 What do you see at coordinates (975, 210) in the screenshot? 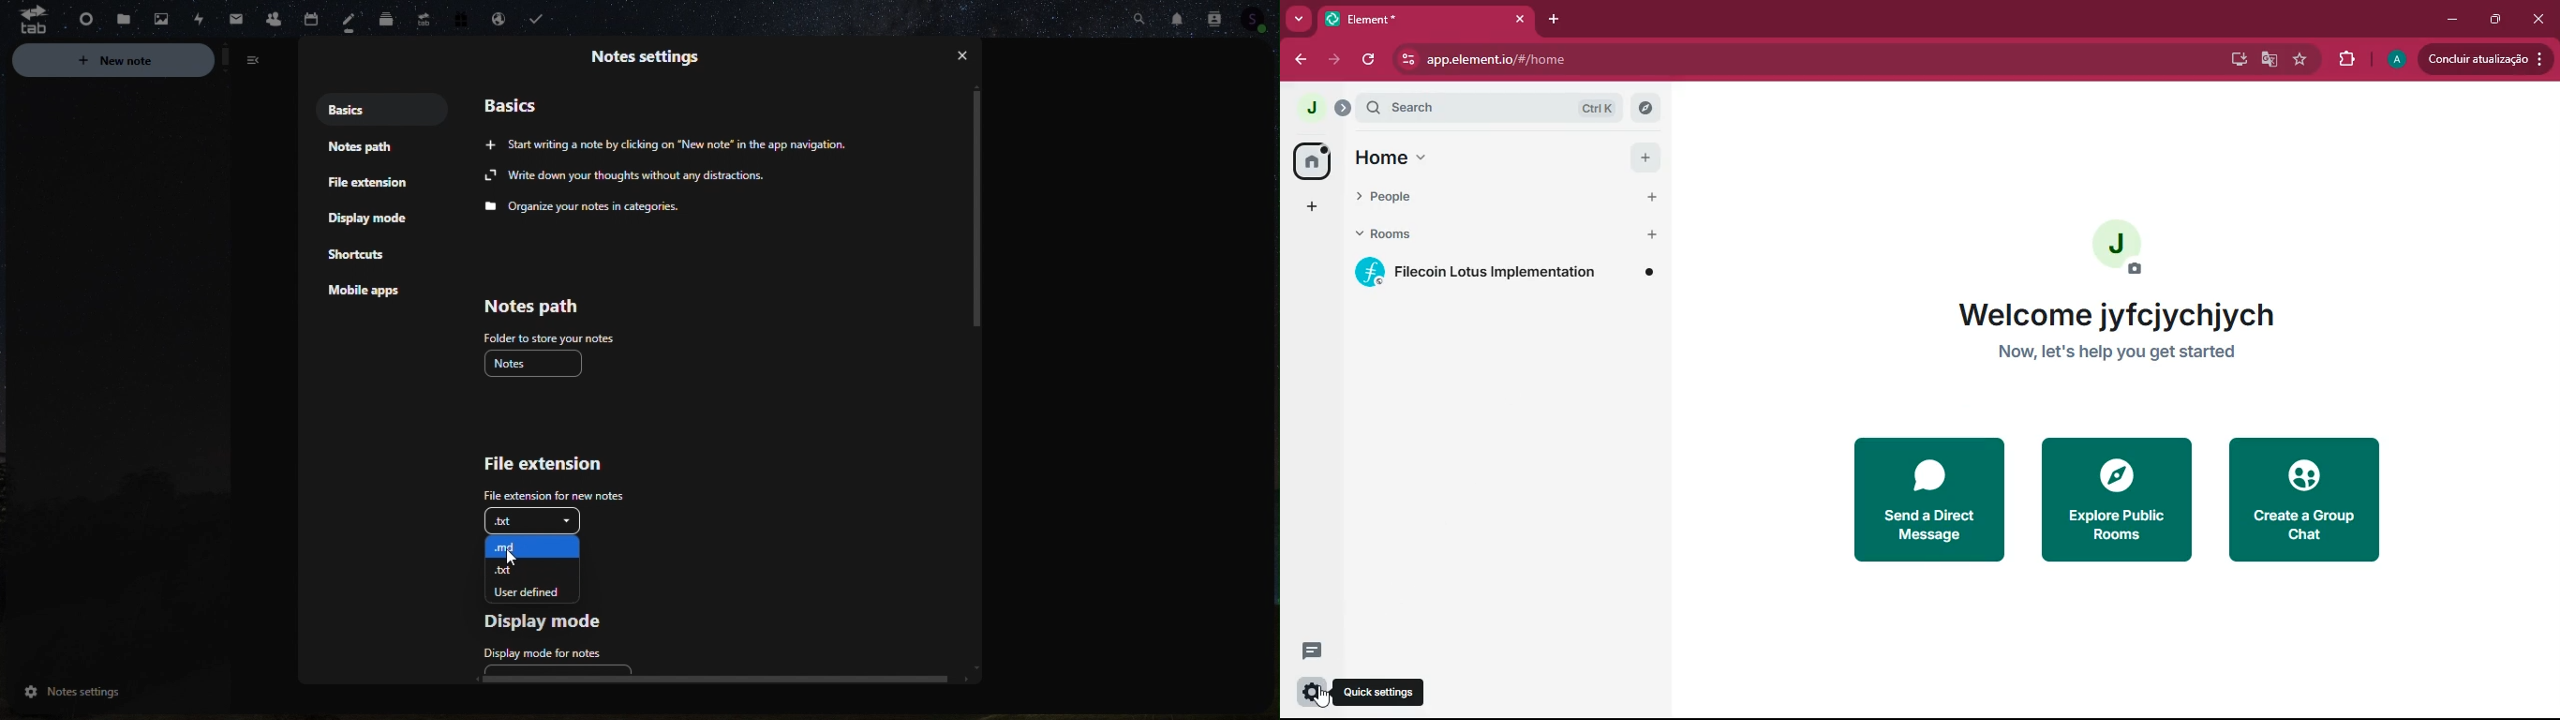
I see `vertical scroll bar` at bounding box center [975, 210].